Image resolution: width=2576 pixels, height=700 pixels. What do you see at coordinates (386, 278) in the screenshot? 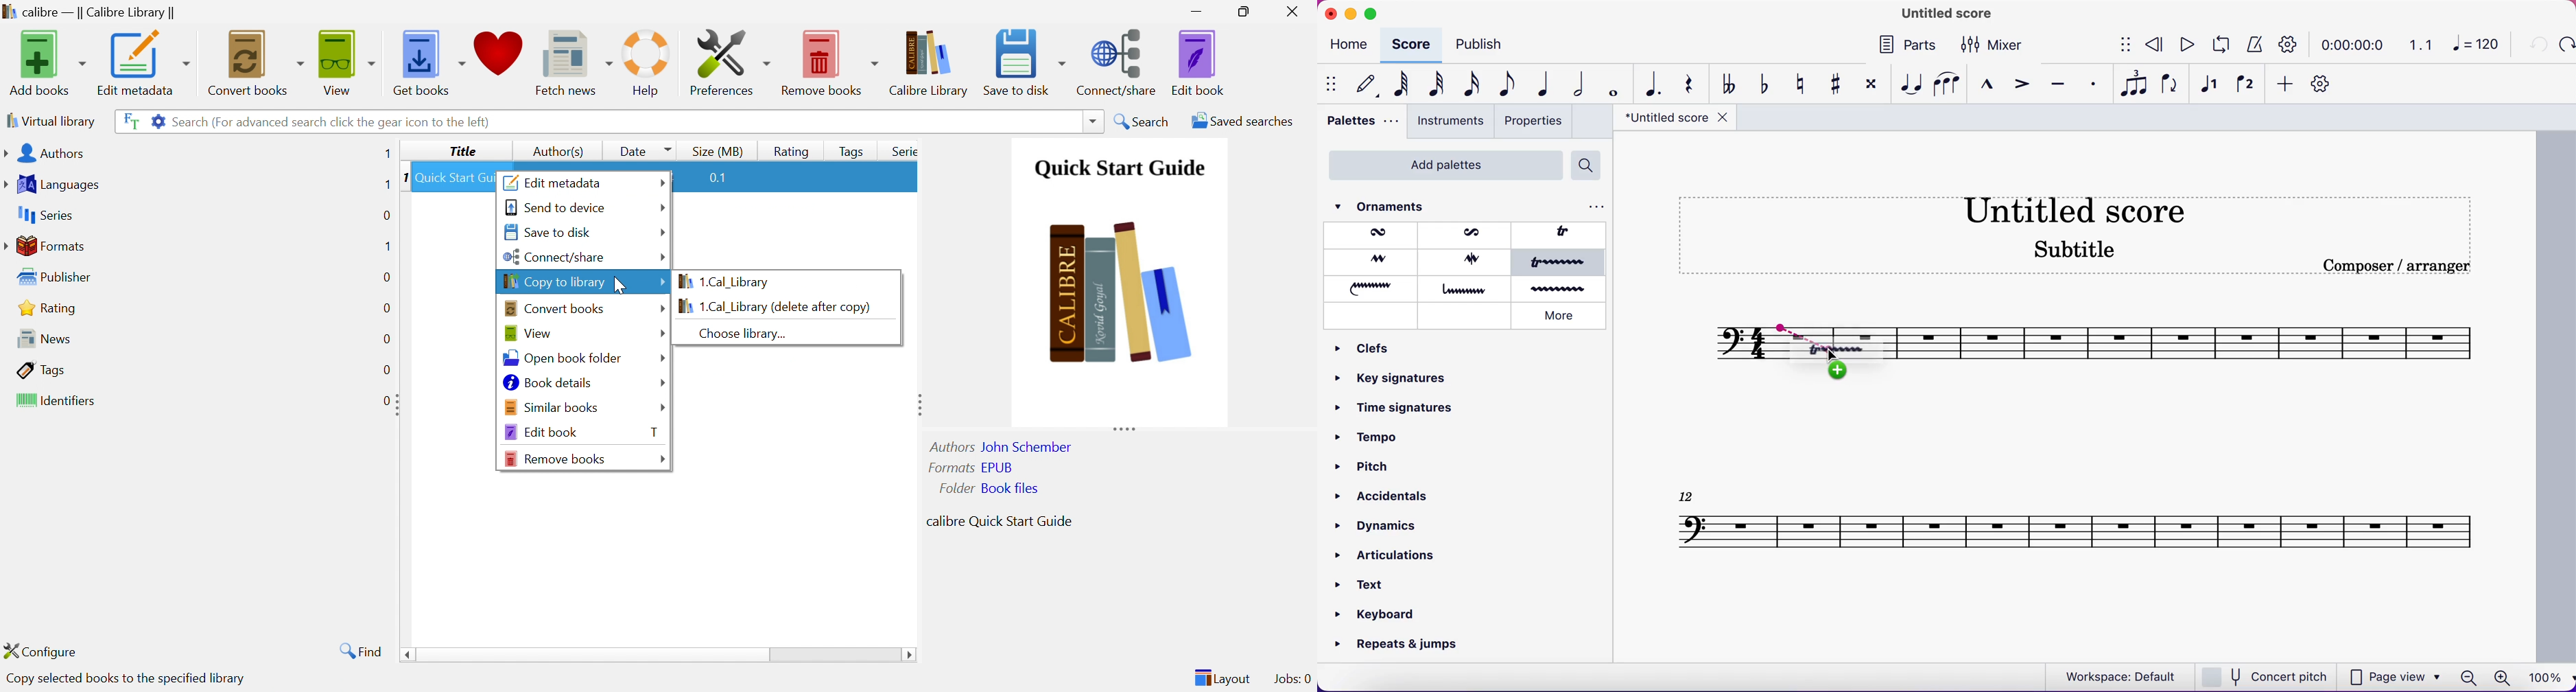
I see `0` at bounding box center [386, 278].